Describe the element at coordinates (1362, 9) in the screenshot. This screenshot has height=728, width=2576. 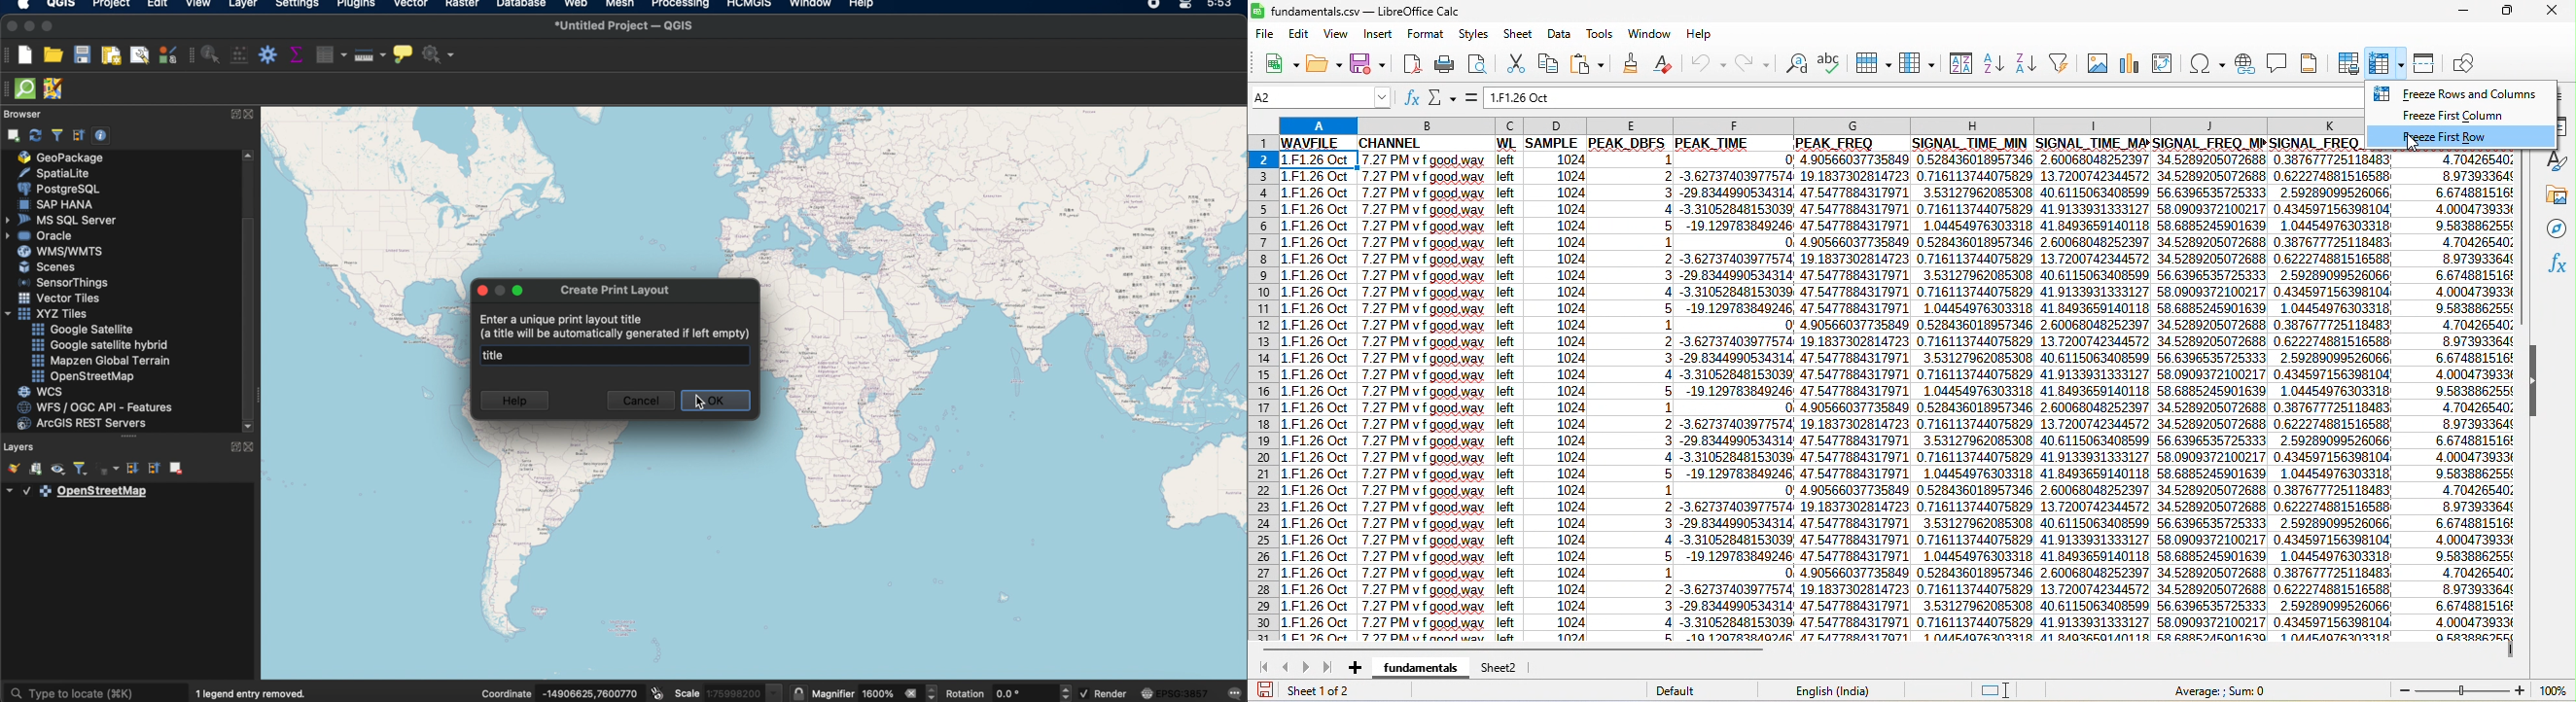
I see `fundamental csv -libreoffice calc` at that location.